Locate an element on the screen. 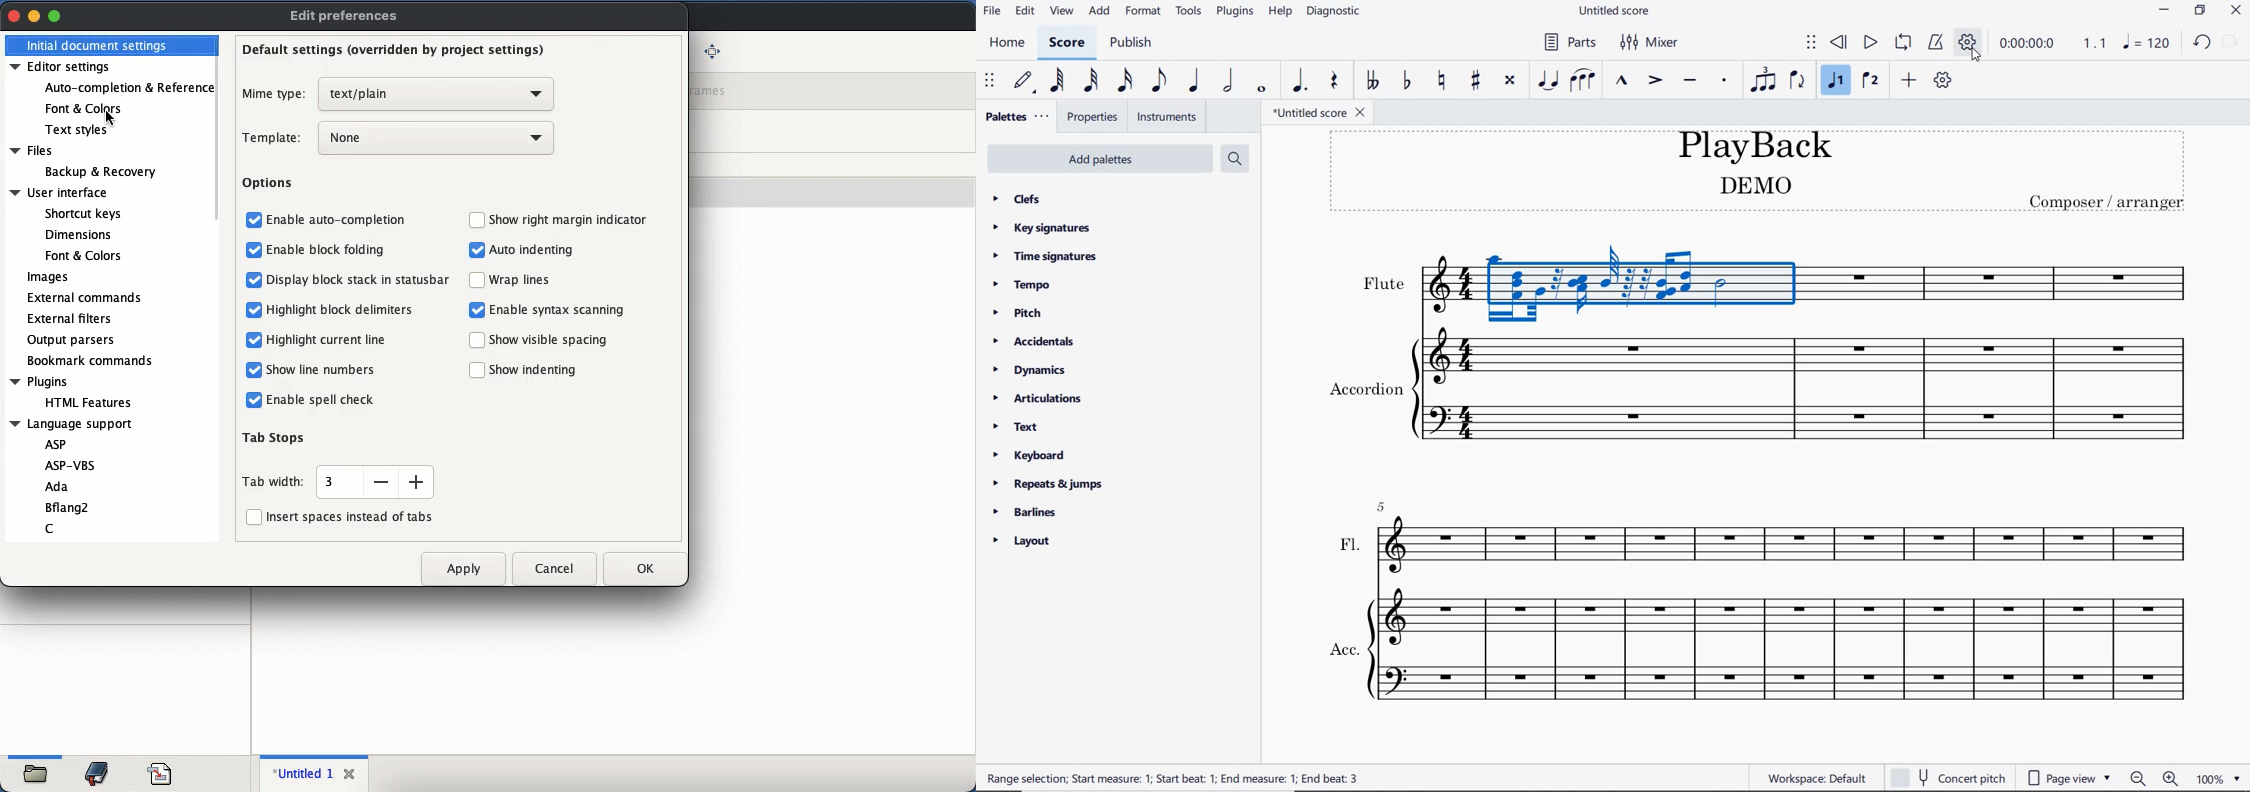  help is located at coordinates (1279, 12).